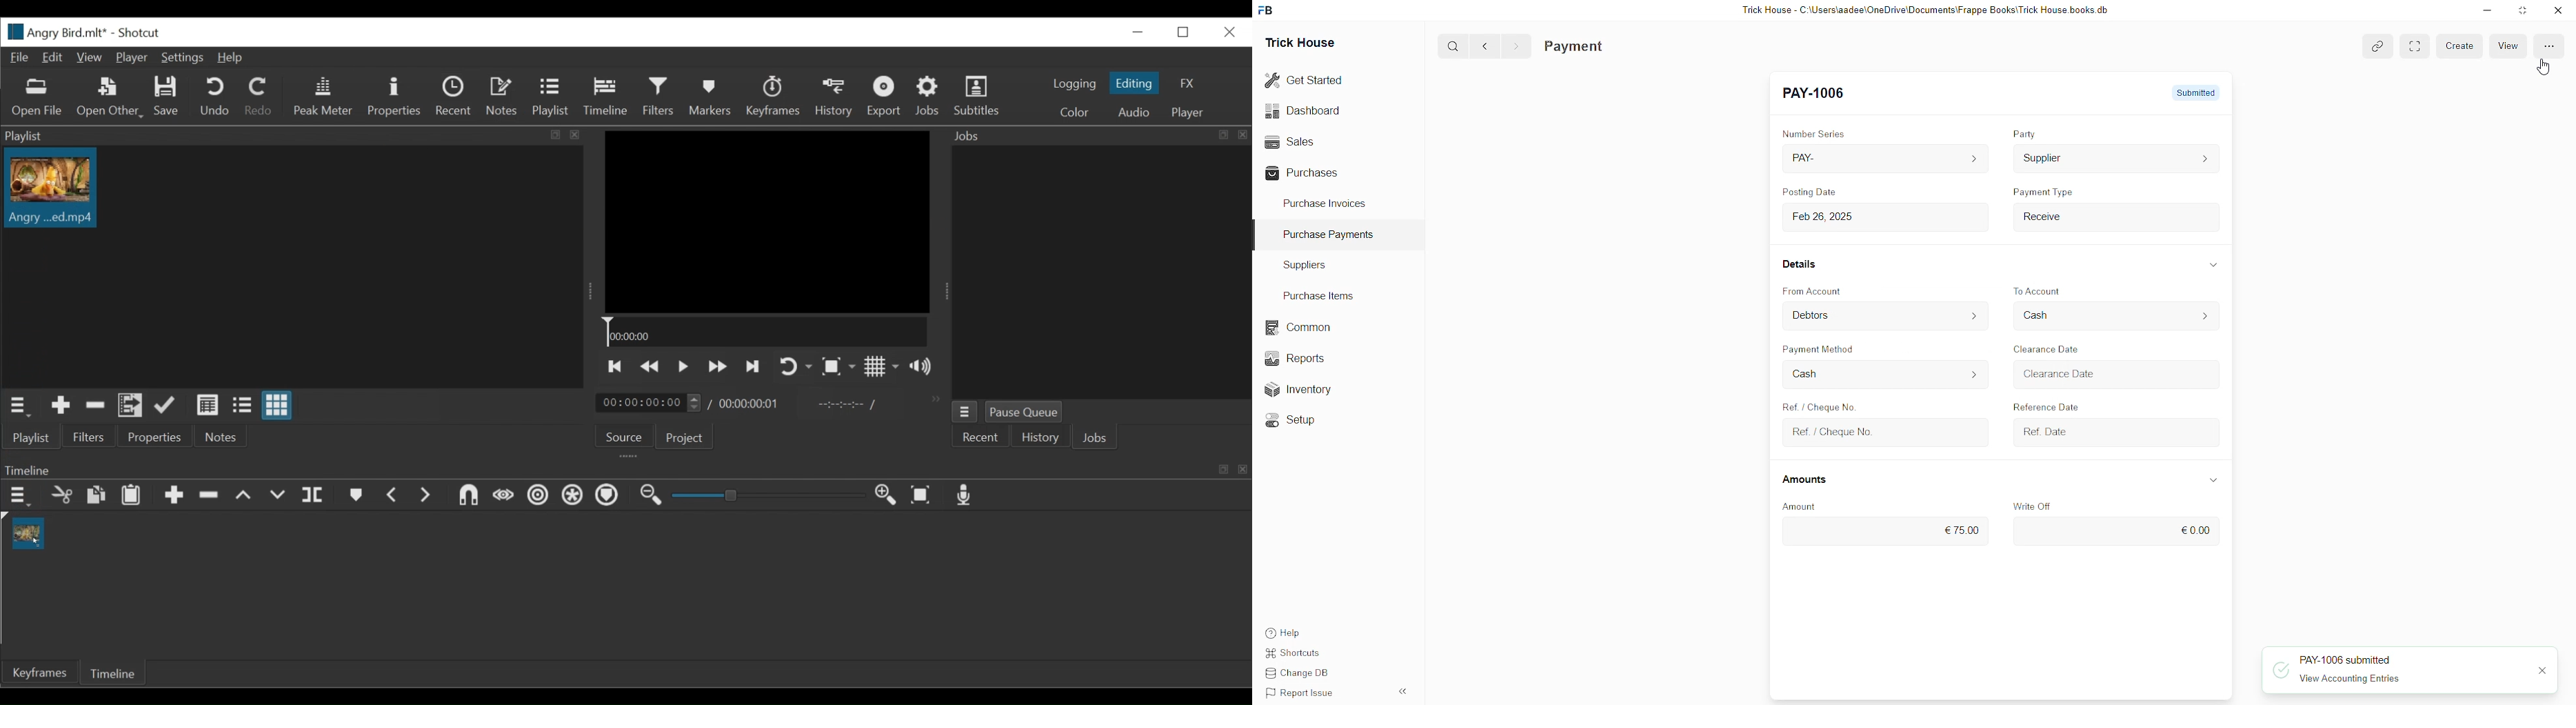 The height and width of the screenshot is (728, 2576). Describe the element at coordinates (2542, 69) in the screenshot. I see `cursor` at that location.